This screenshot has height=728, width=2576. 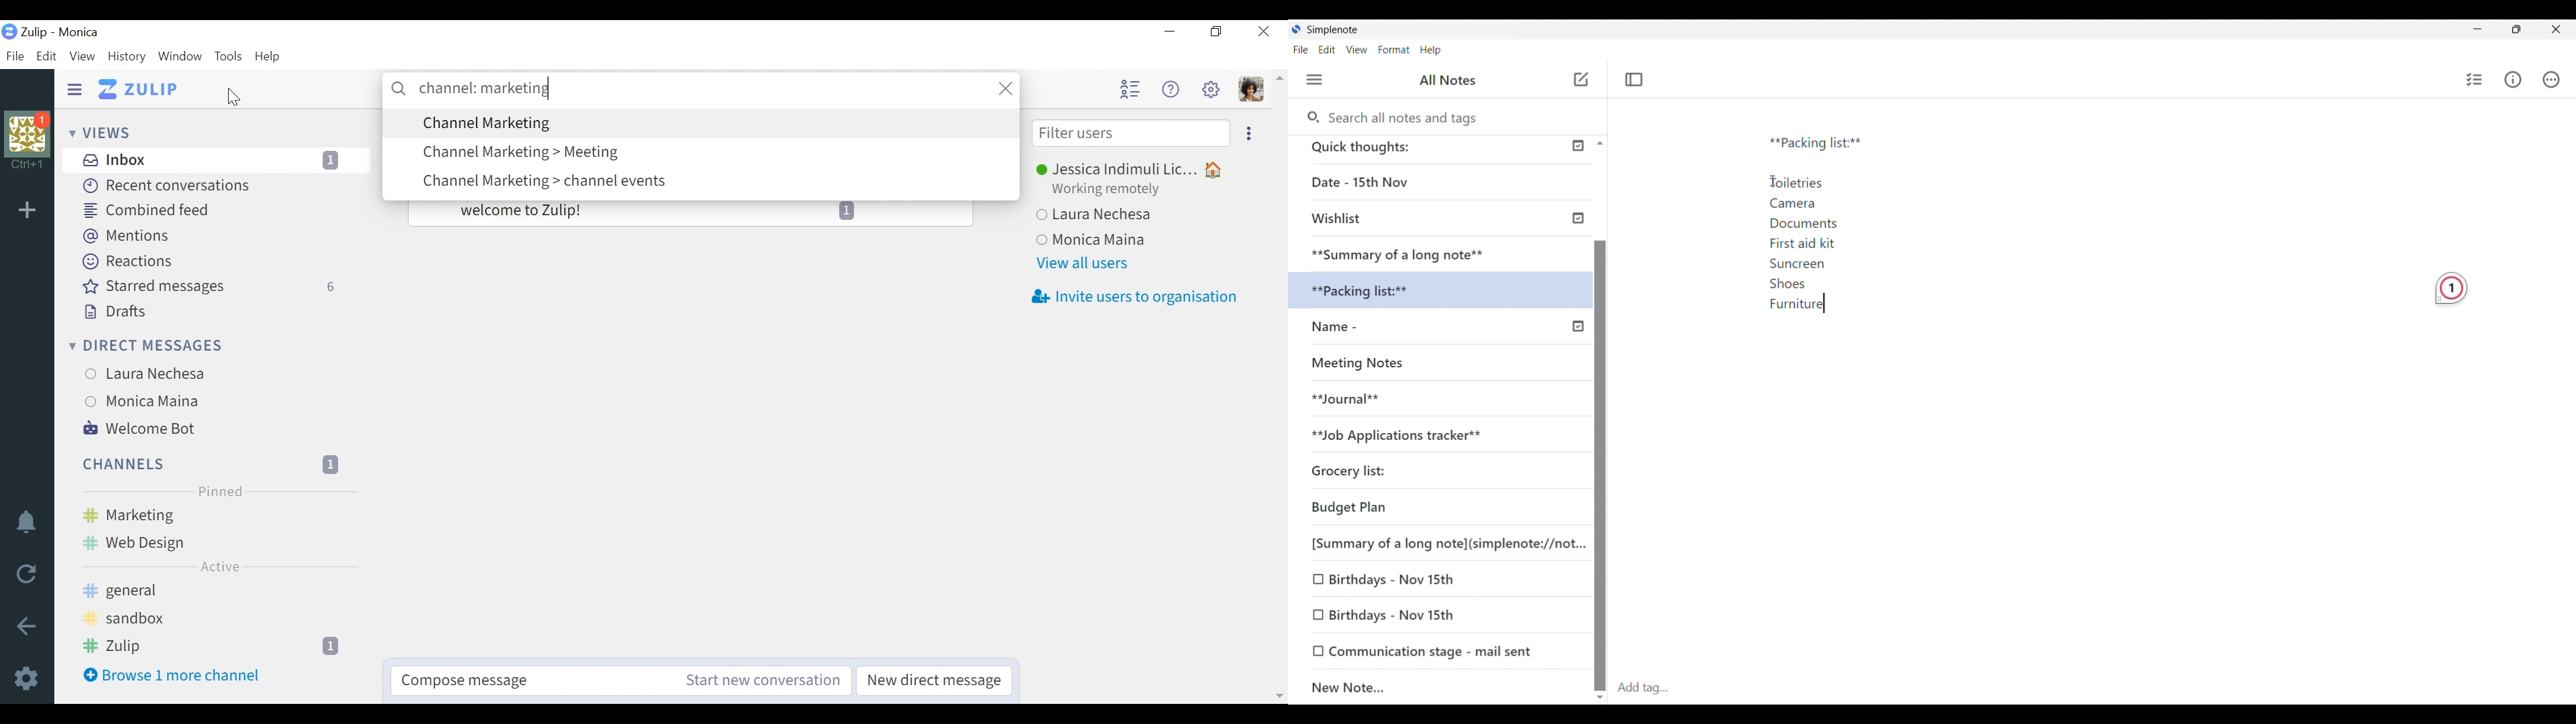 What do you see at coordinates (1642, 688) in the screenshot?
I see `Click to type in tag` at bounding box center [1642, 688].